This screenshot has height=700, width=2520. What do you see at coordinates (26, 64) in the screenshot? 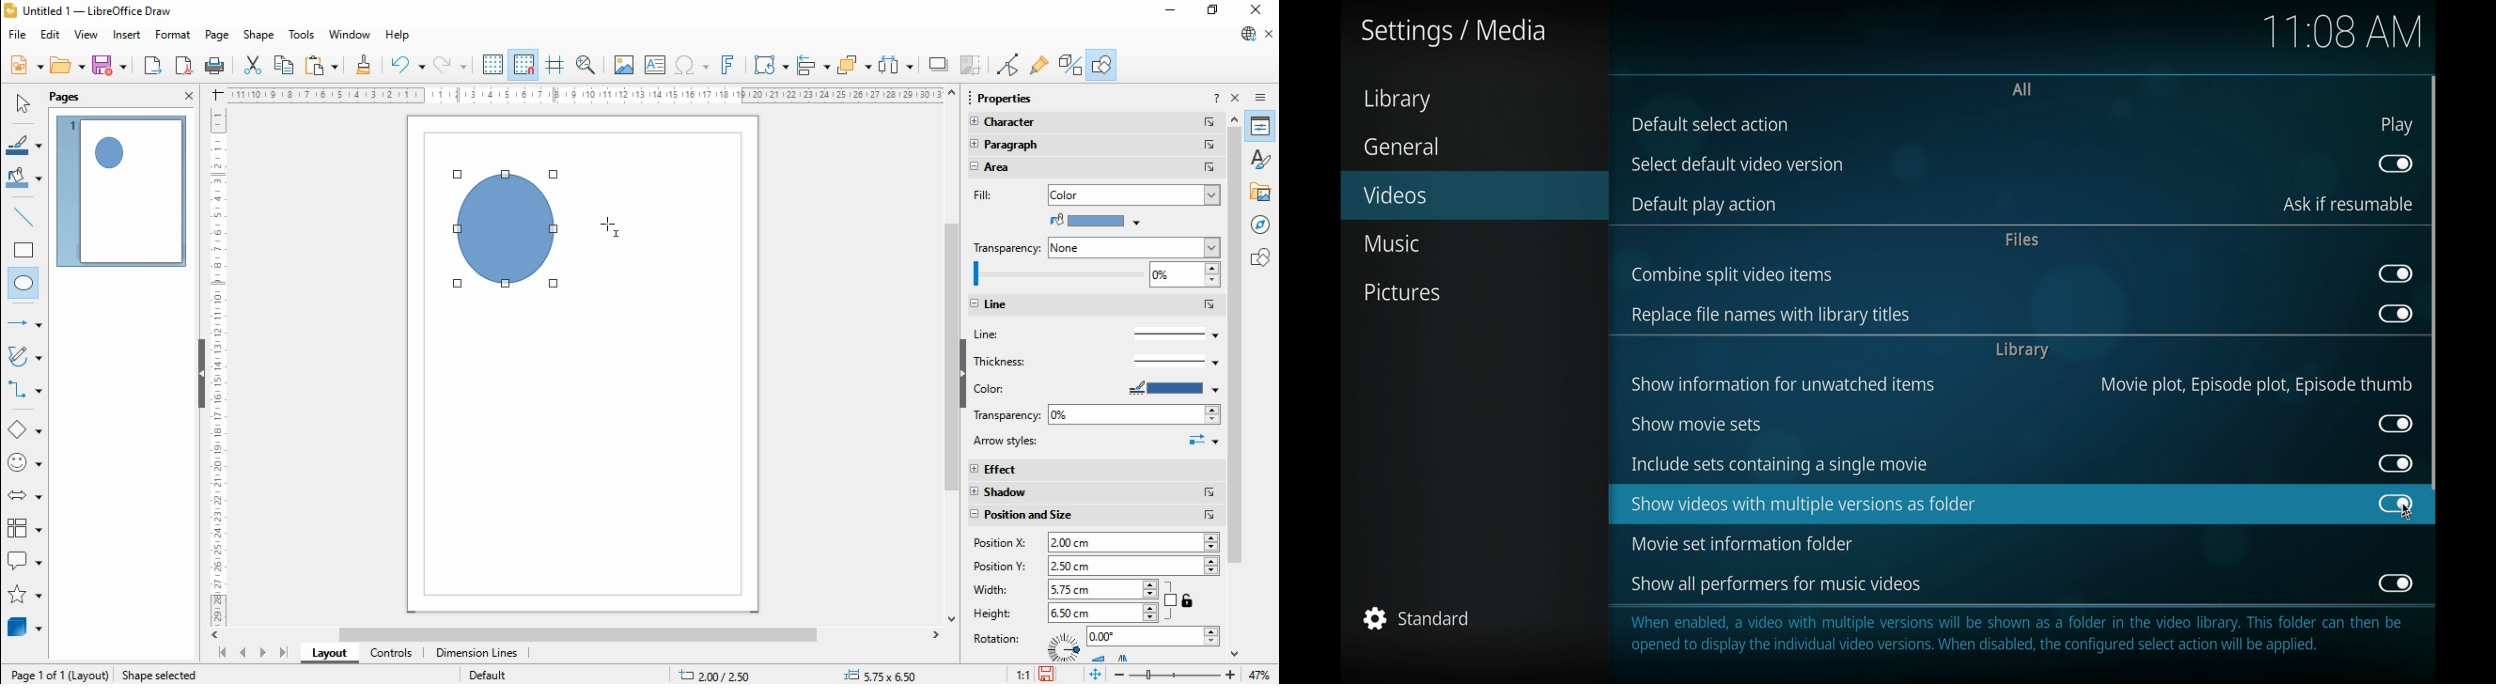
I see `new` at bounding box center [26, 64].